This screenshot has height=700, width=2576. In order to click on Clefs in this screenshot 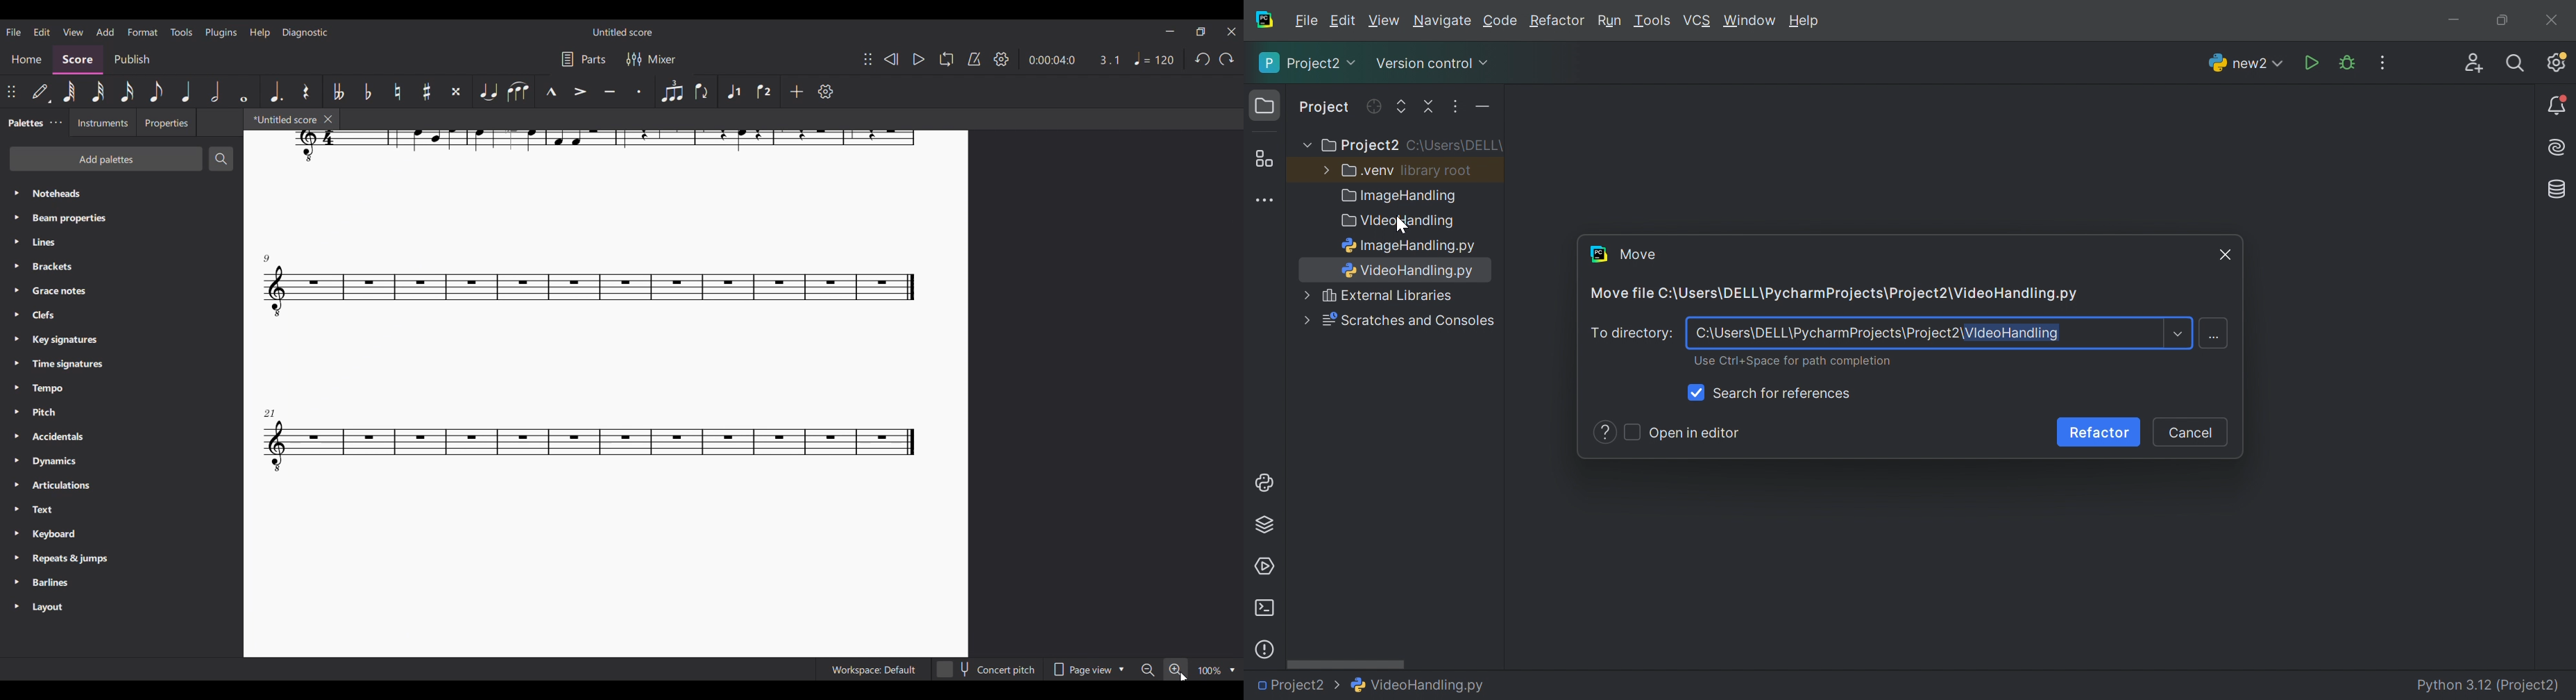, I will do `click(121, 315)`.